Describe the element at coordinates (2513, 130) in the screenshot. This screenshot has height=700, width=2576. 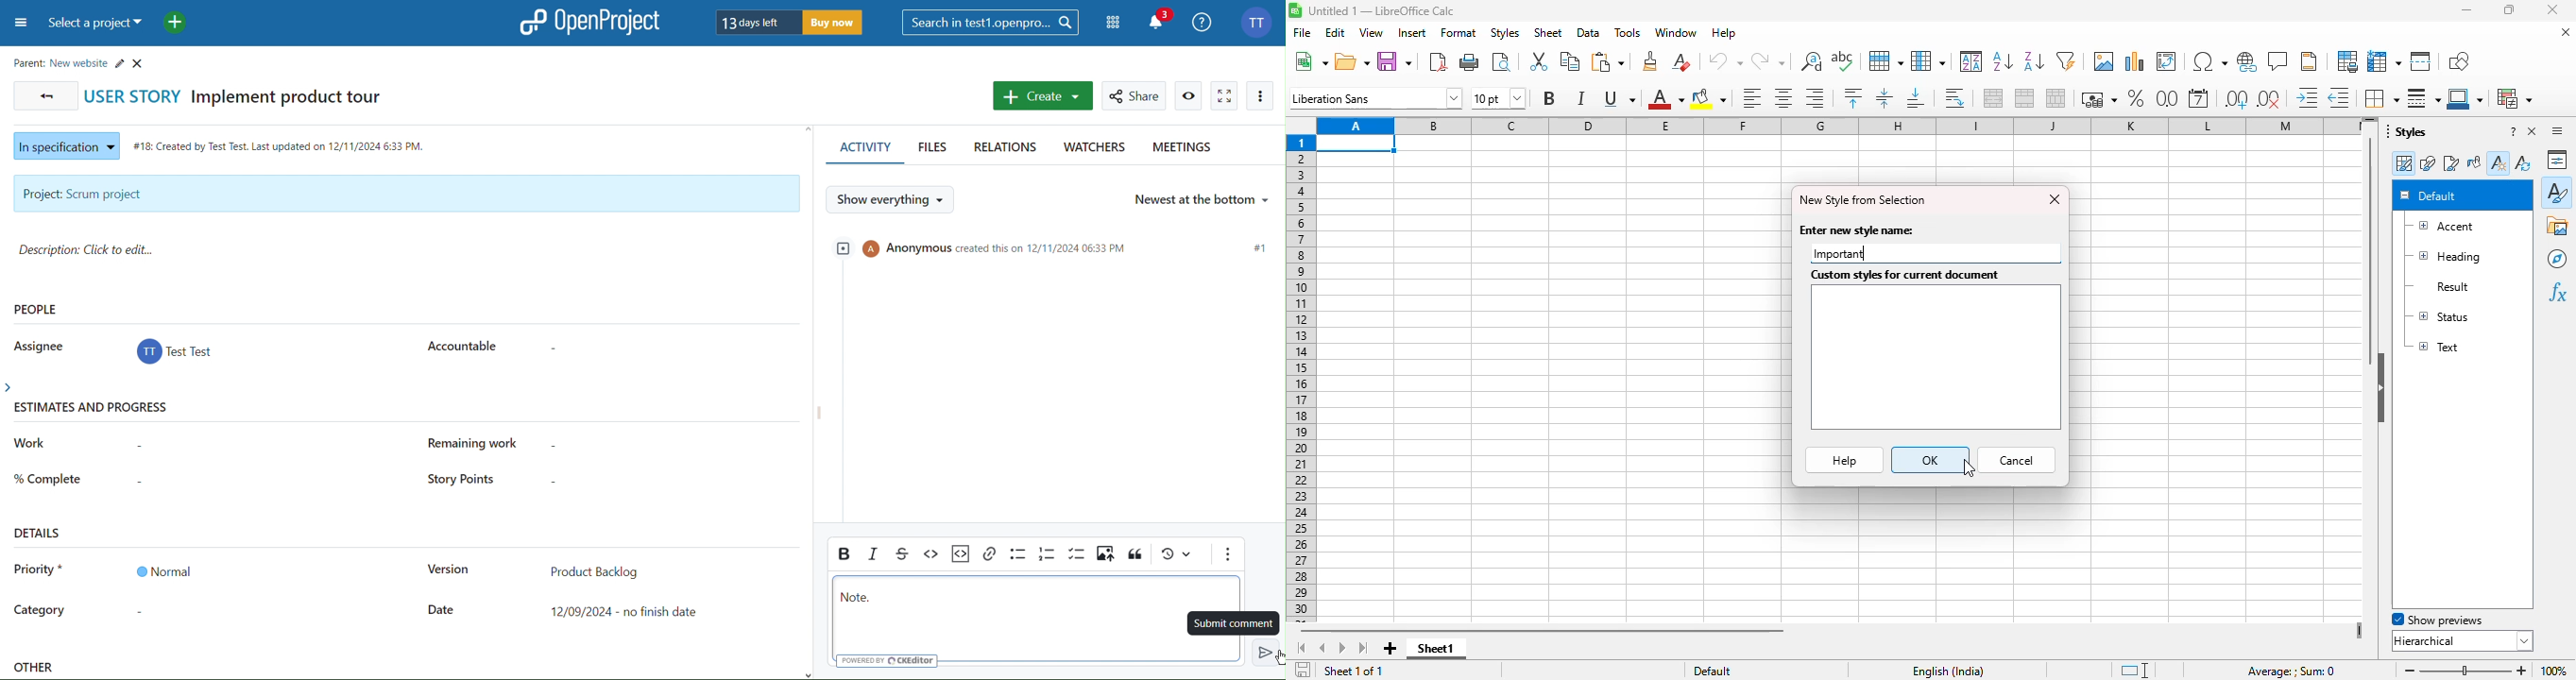
I see `help about this sidebar deck` at that location.